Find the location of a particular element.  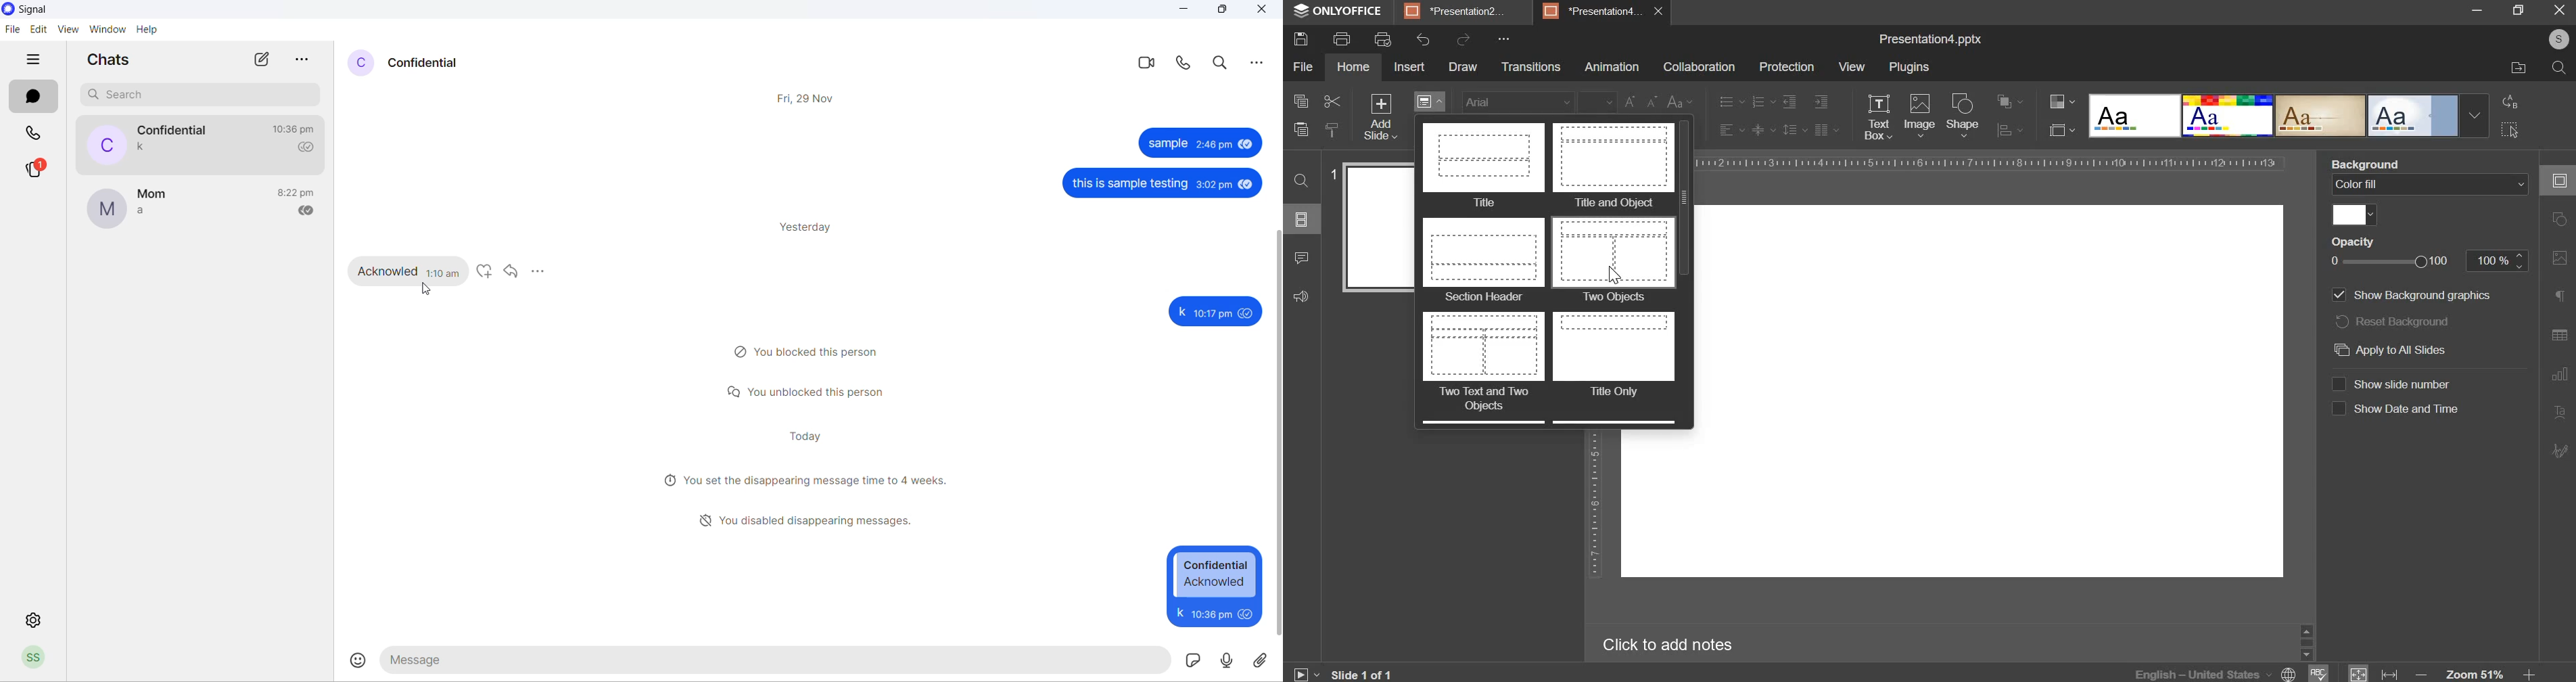

reset background is located at coordinates (2396, 321).